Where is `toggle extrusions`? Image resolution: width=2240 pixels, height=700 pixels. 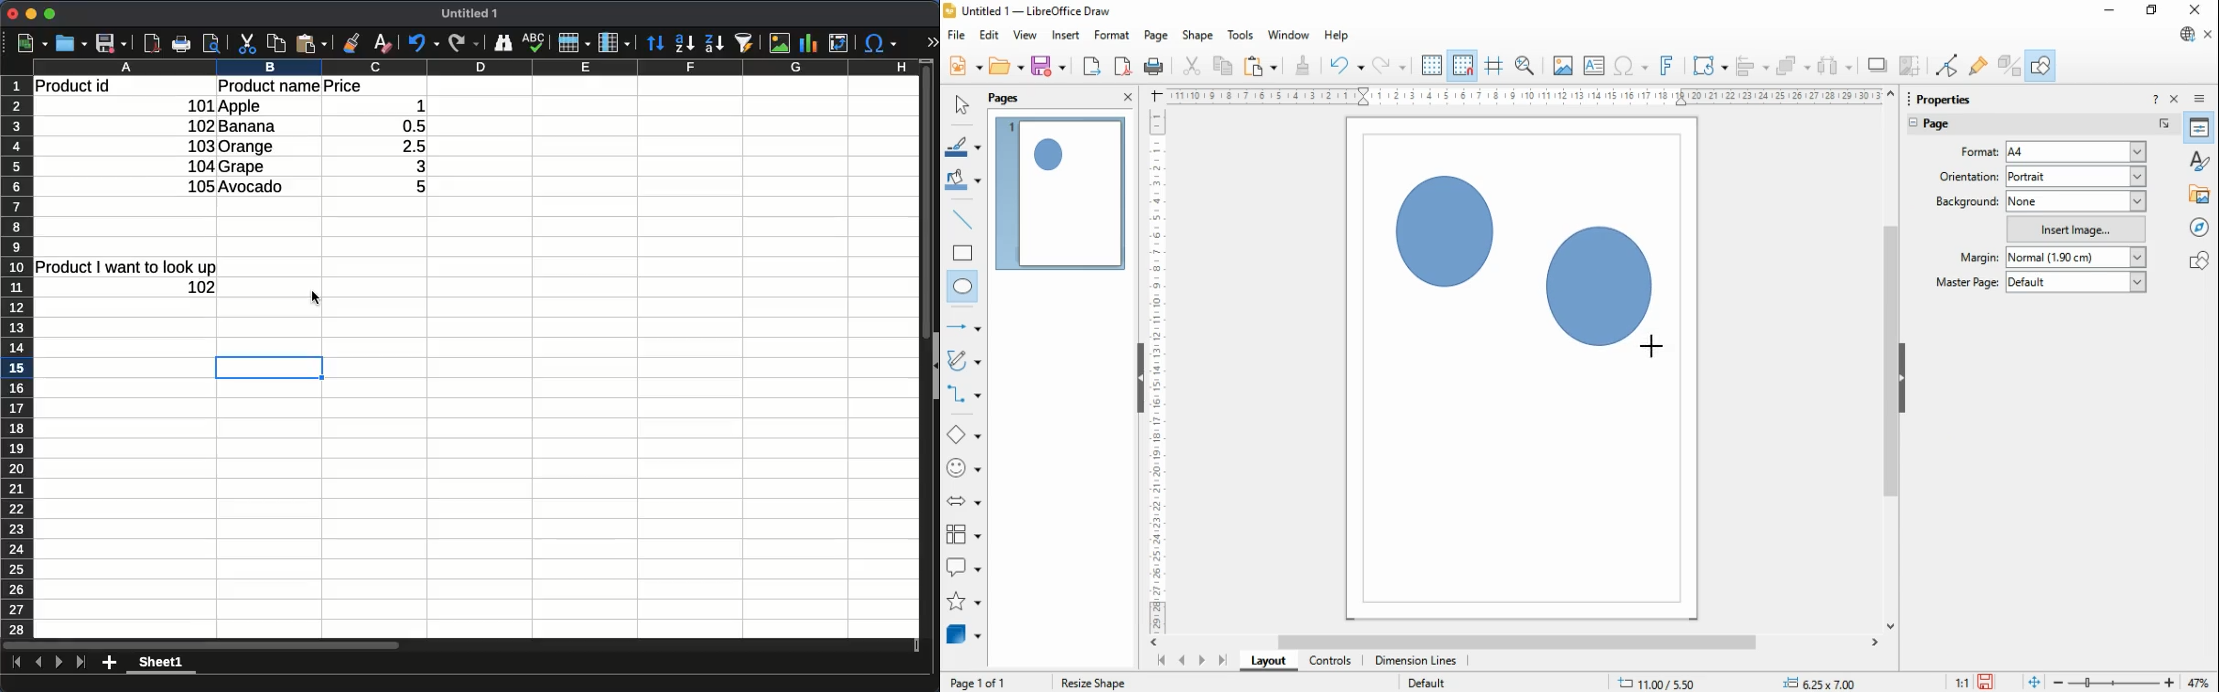 toggle extrusions is located at coordinates (2009, 65).